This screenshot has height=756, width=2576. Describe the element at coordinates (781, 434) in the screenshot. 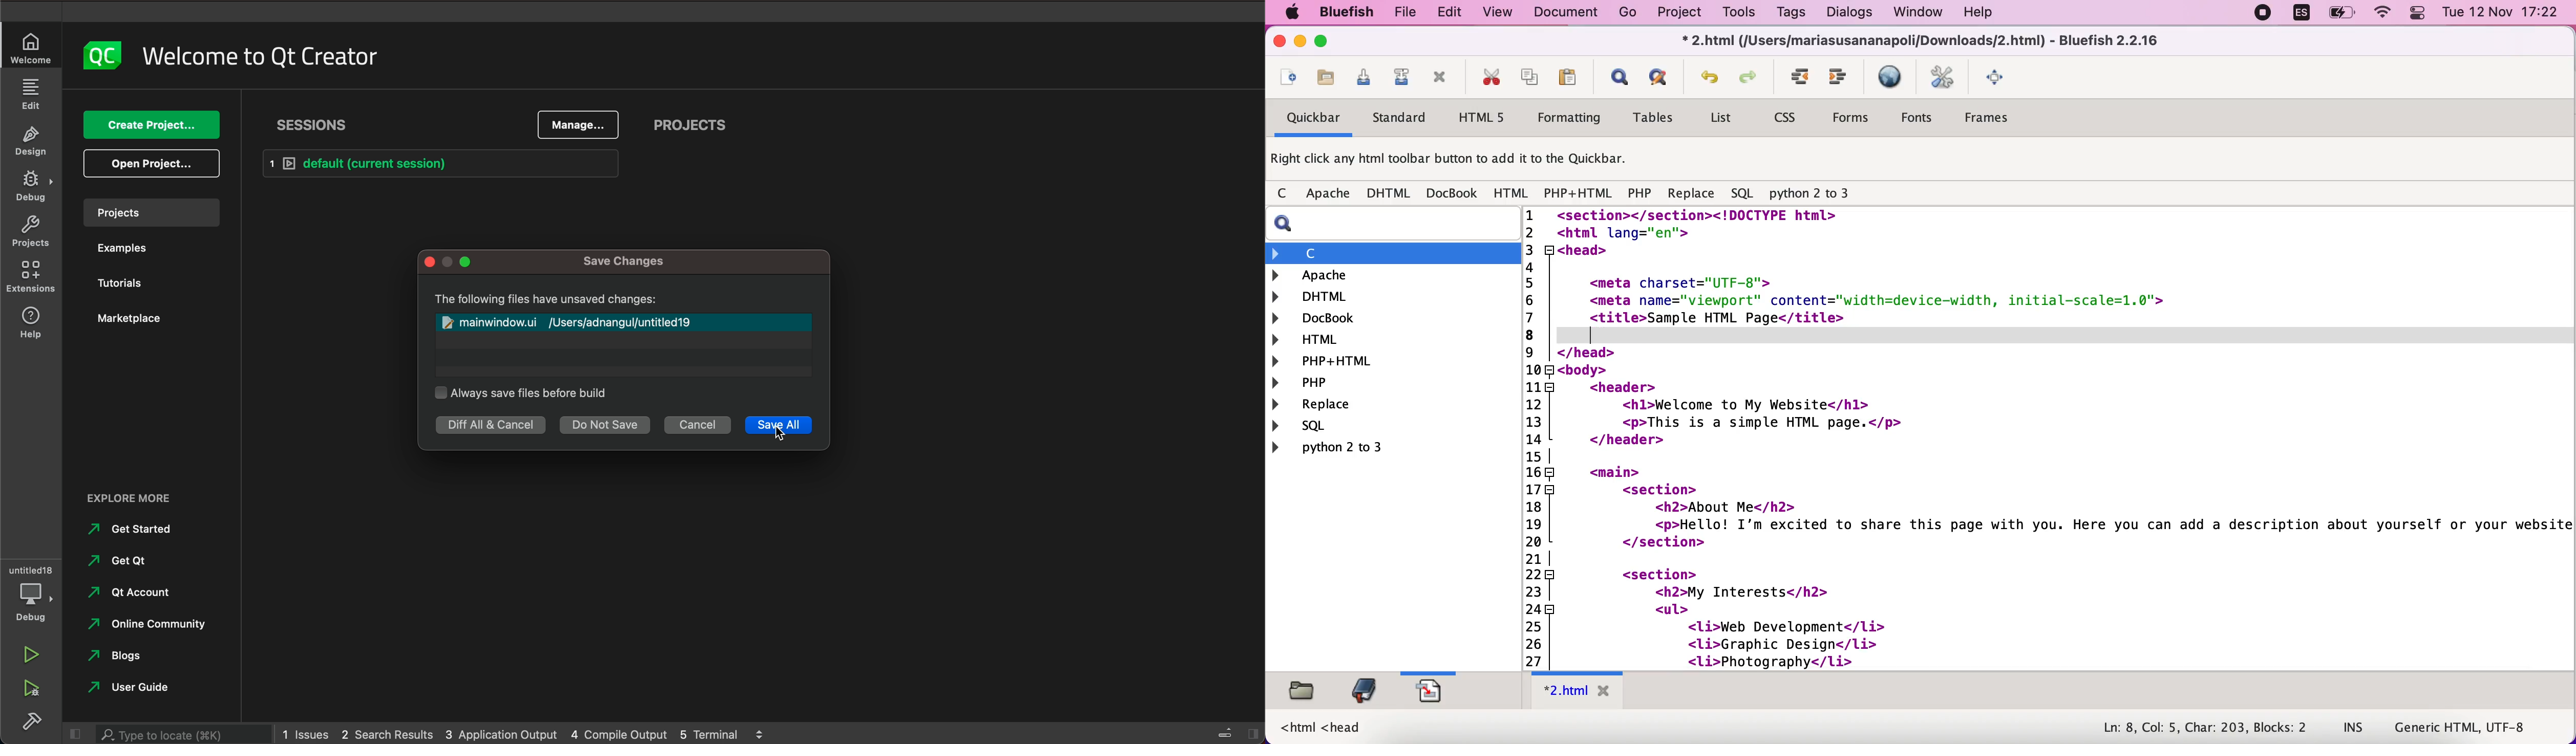

I see `cursor` at that location.